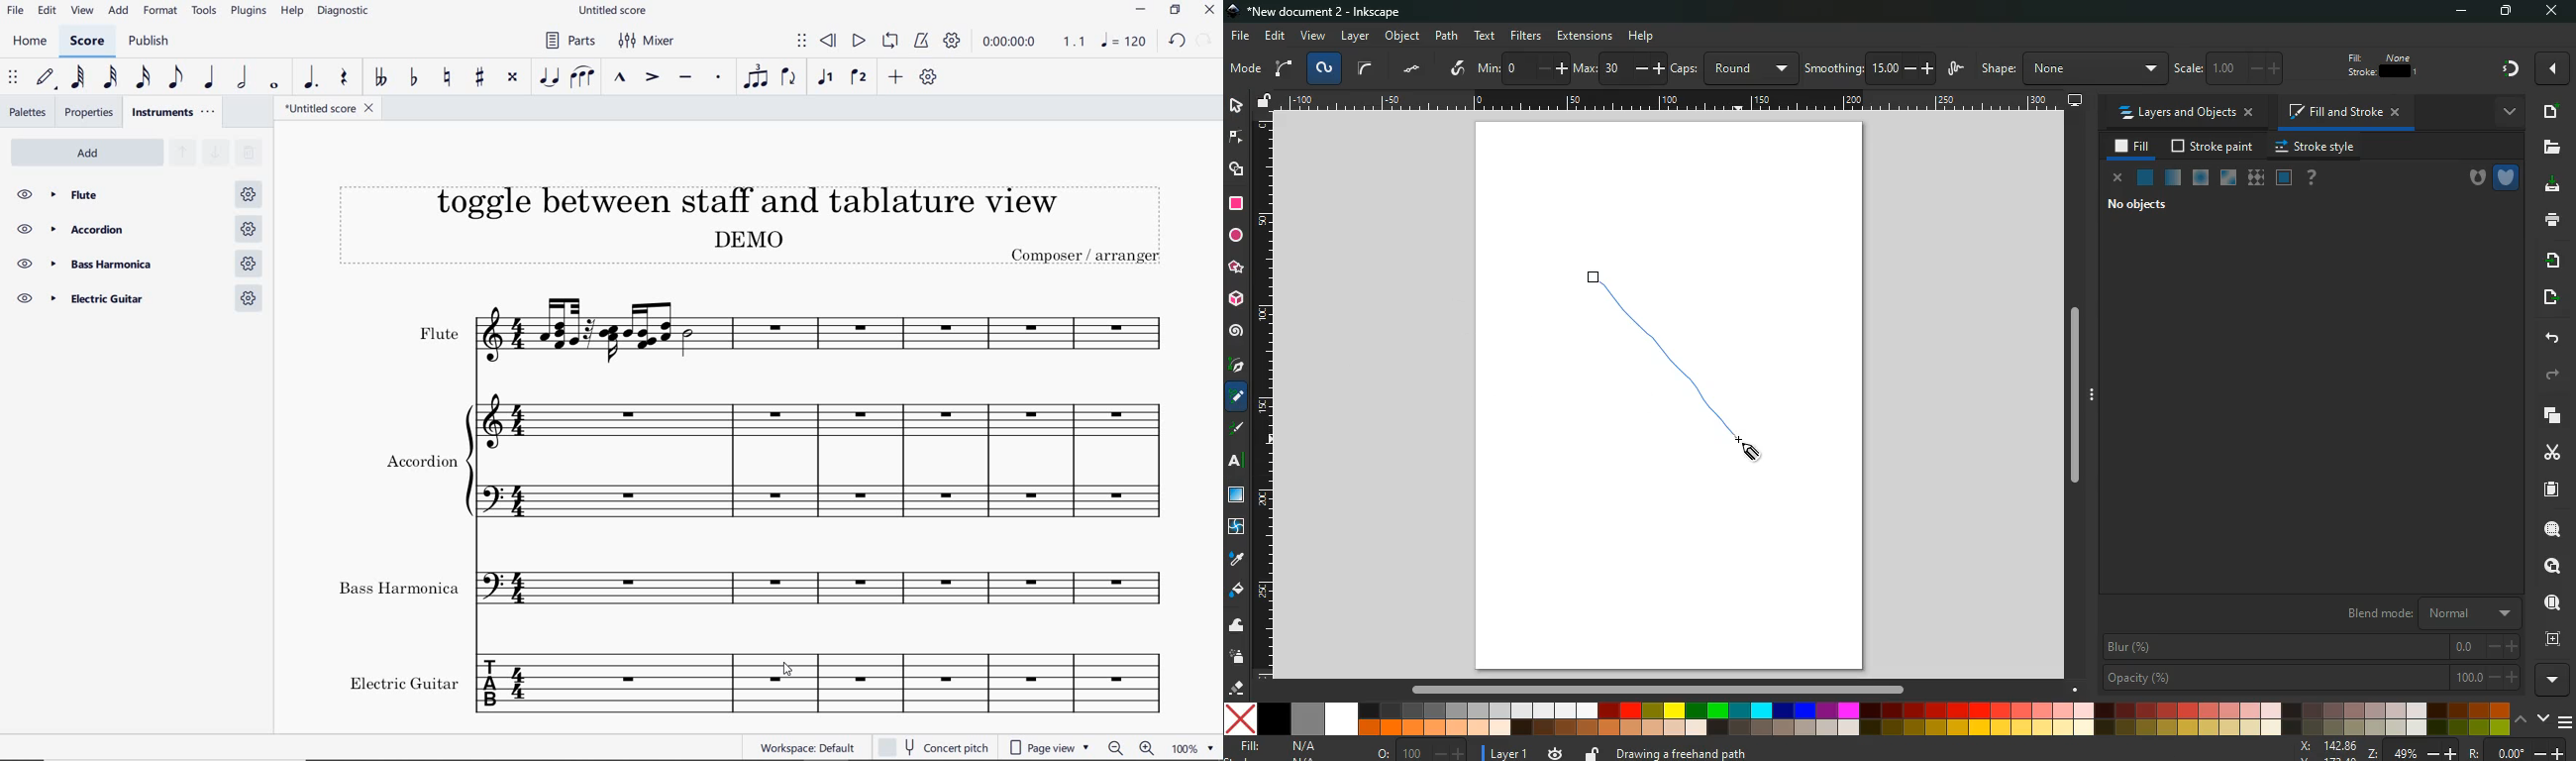 The image size is (2576, 784). I want to click on file name, so click(612, 10).